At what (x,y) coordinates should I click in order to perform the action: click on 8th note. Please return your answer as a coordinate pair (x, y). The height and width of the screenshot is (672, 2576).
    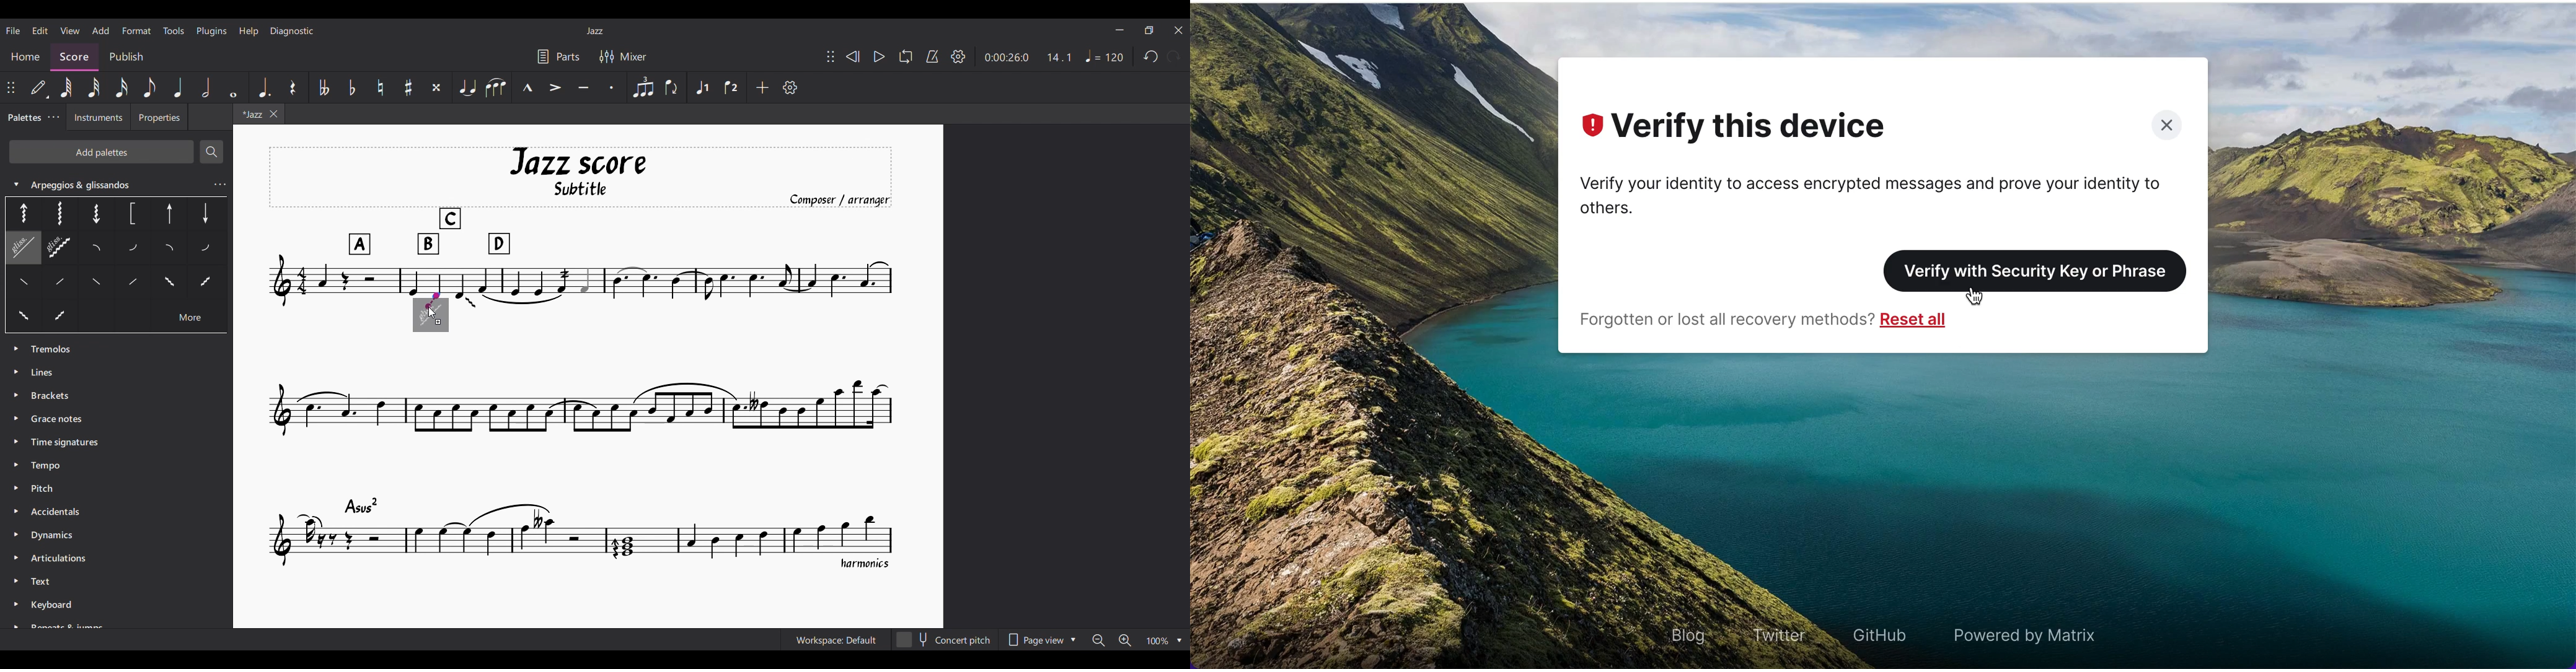
    Looking at the image, I should click on (151, 87).